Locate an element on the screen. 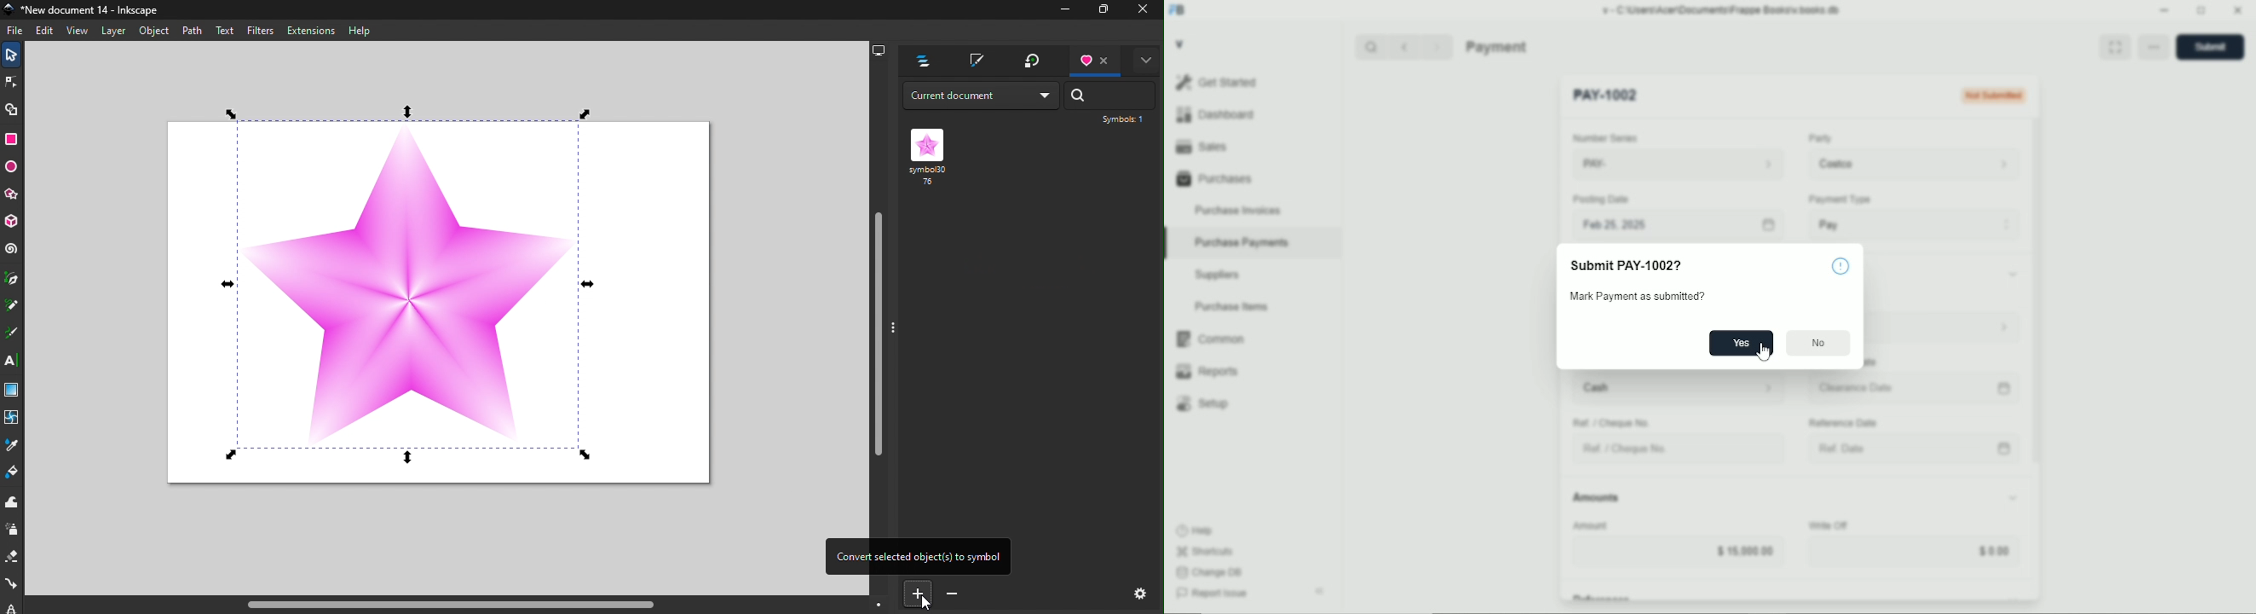  ‘Submit PAY-1002? is located at coordinates (1624, 267).